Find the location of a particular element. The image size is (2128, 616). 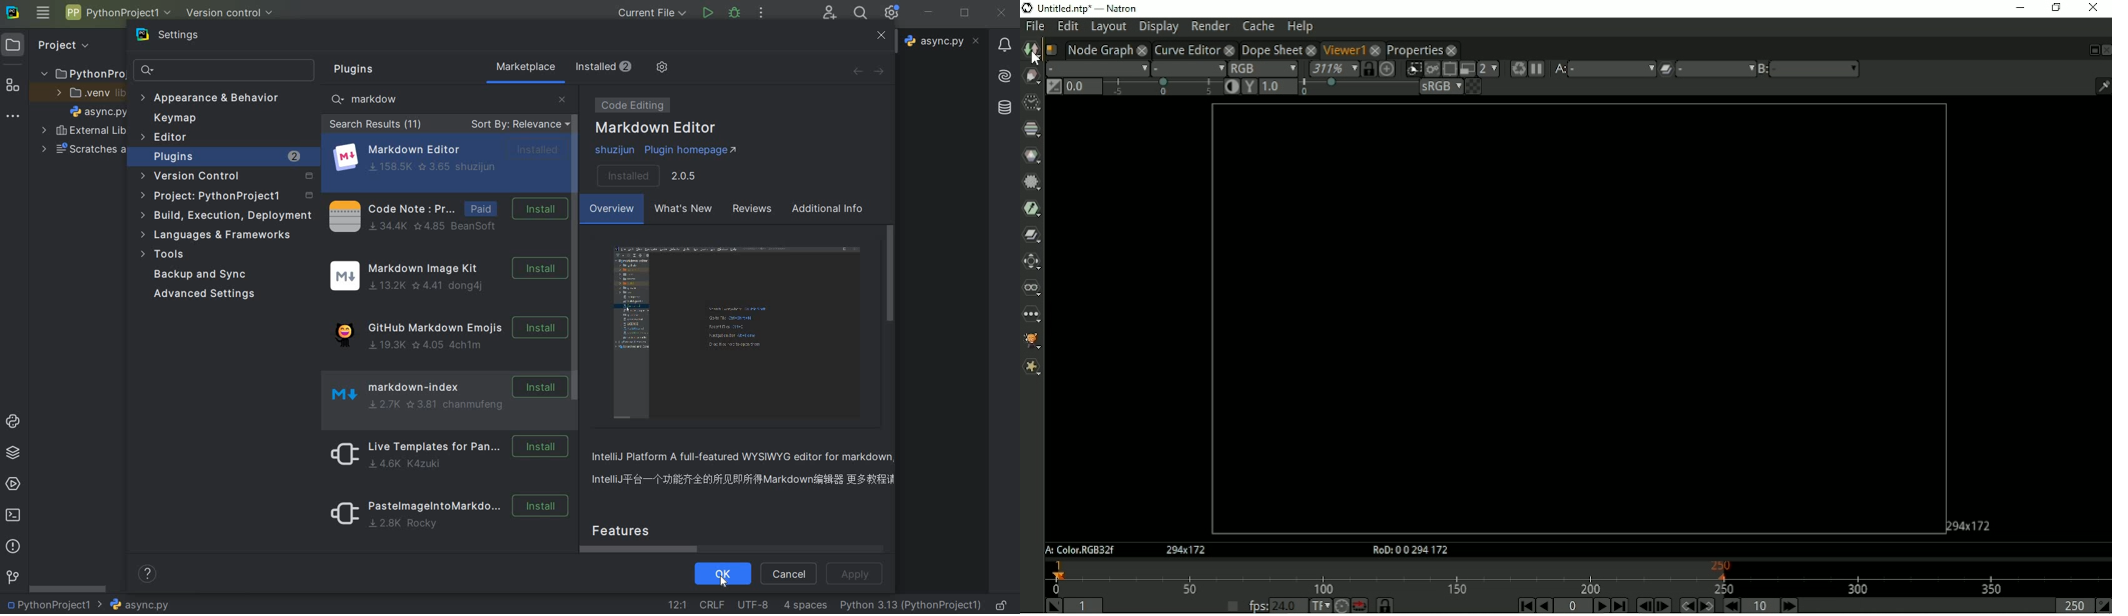

search settings is located at coordinates (225, 71).